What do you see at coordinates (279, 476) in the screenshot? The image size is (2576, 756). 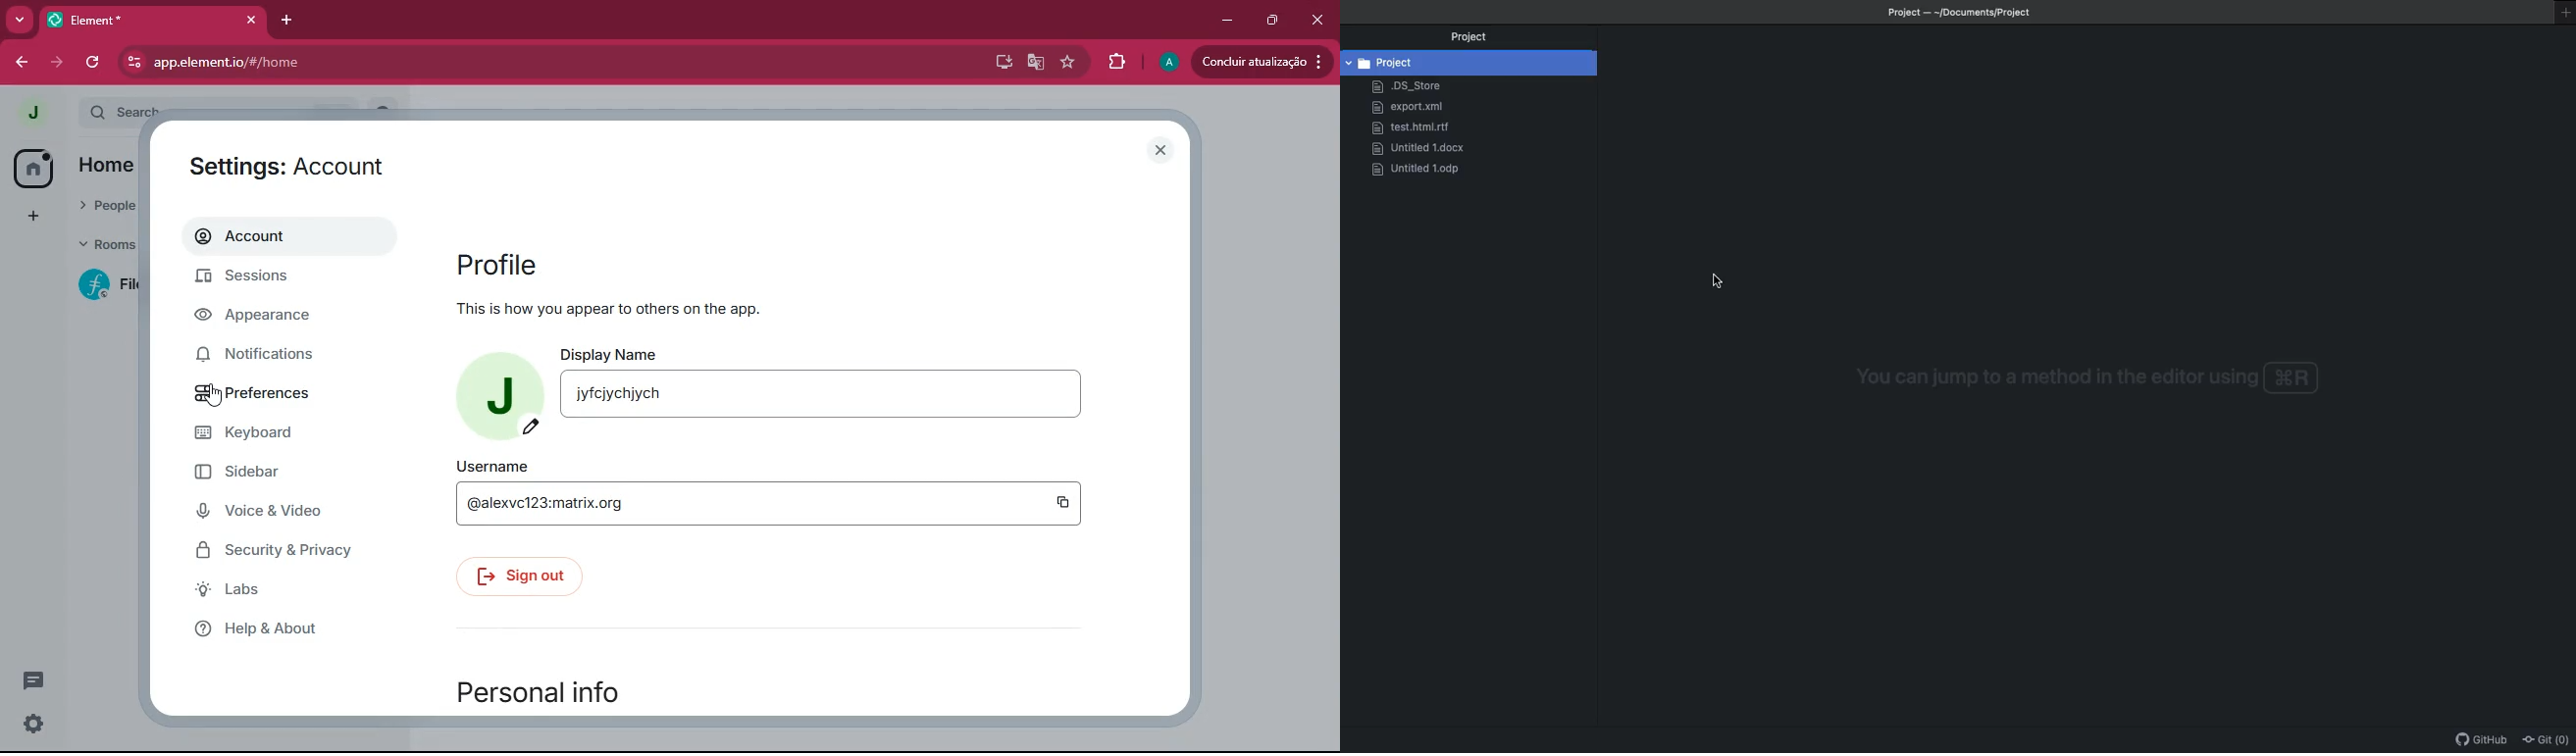 I see `sidebar` at bounding box center [279, 476].